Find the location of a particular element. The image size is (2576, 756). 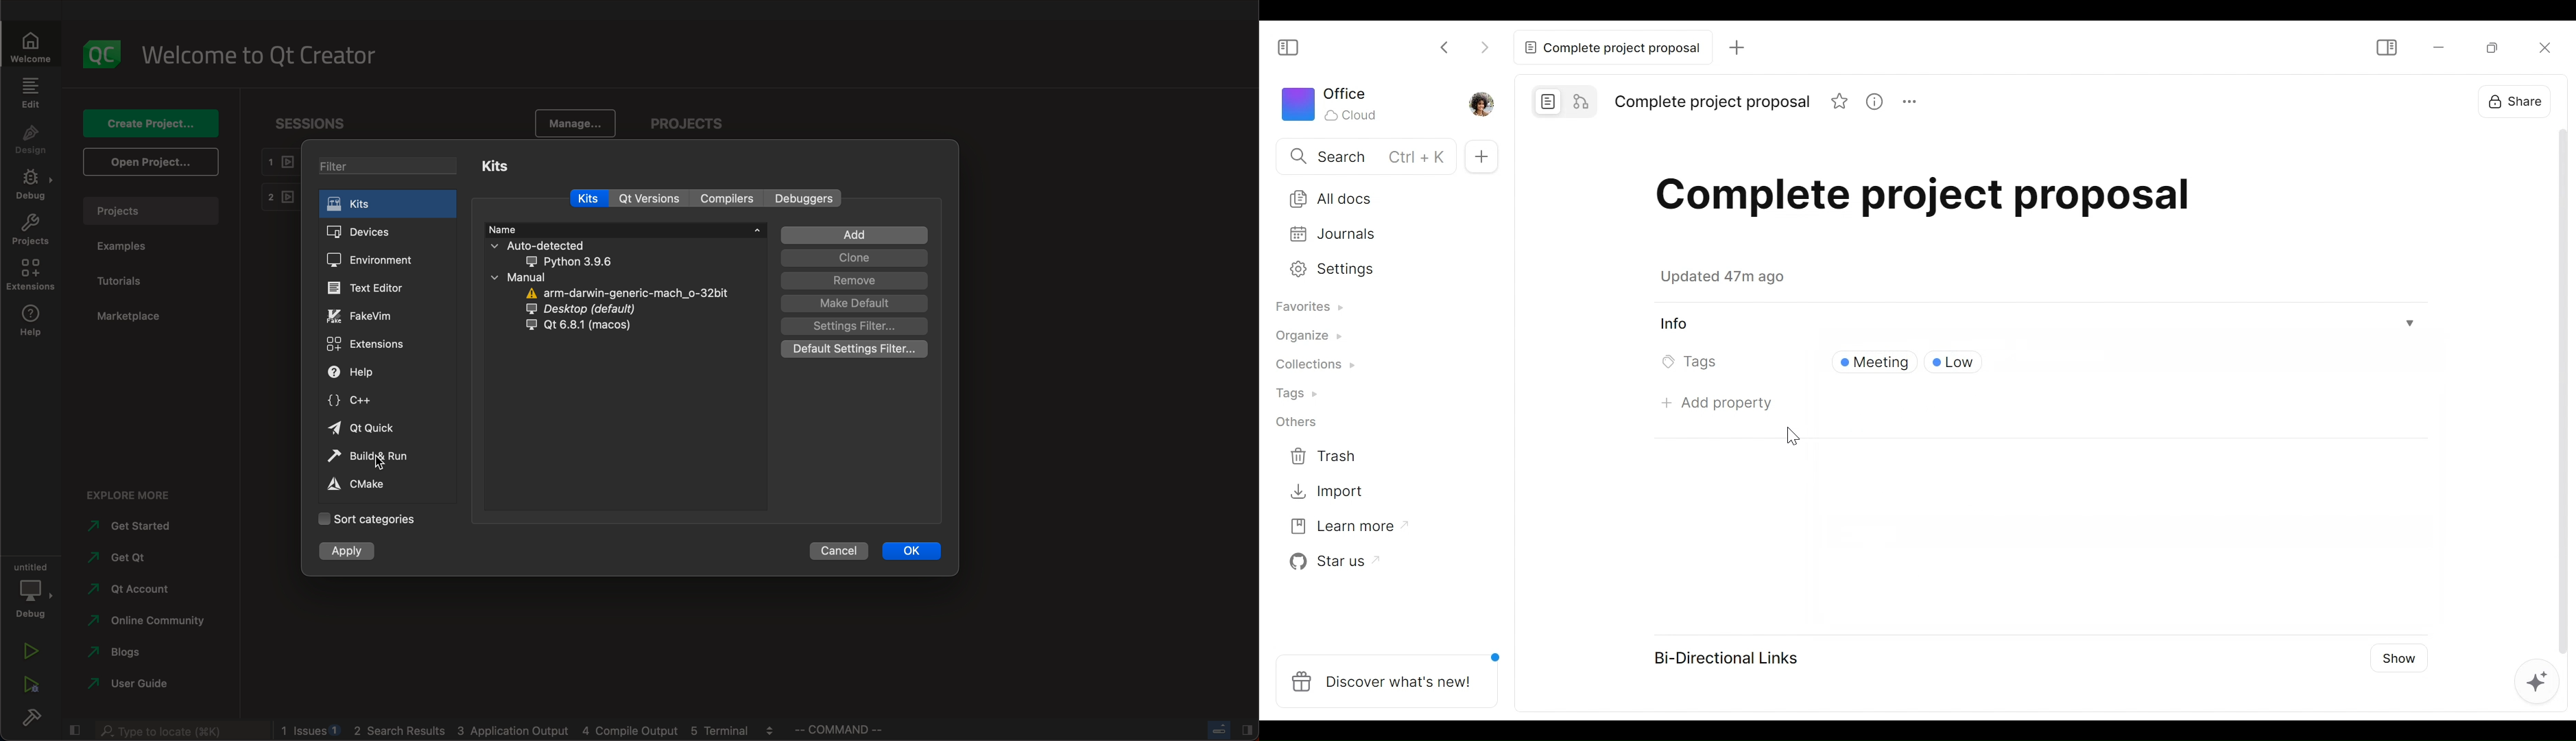

More options is located at coordinates (1908, 101).